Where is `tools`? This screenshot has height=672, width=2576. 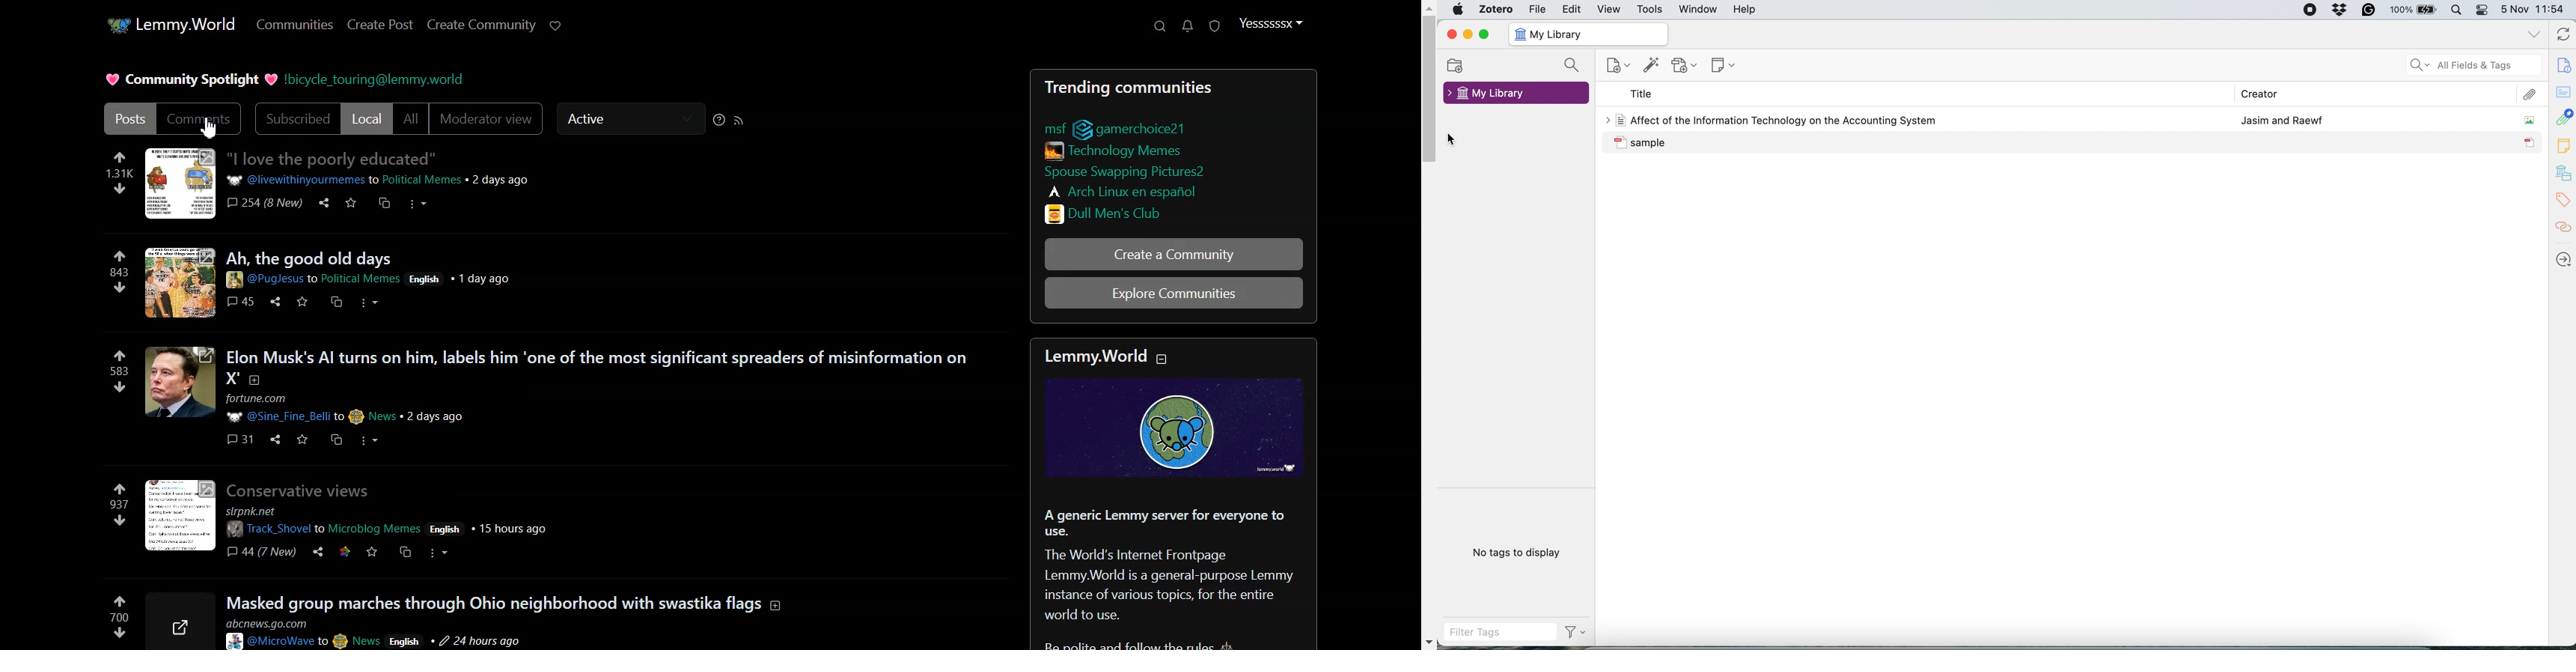
tools is located at coordinates (1648, 9).